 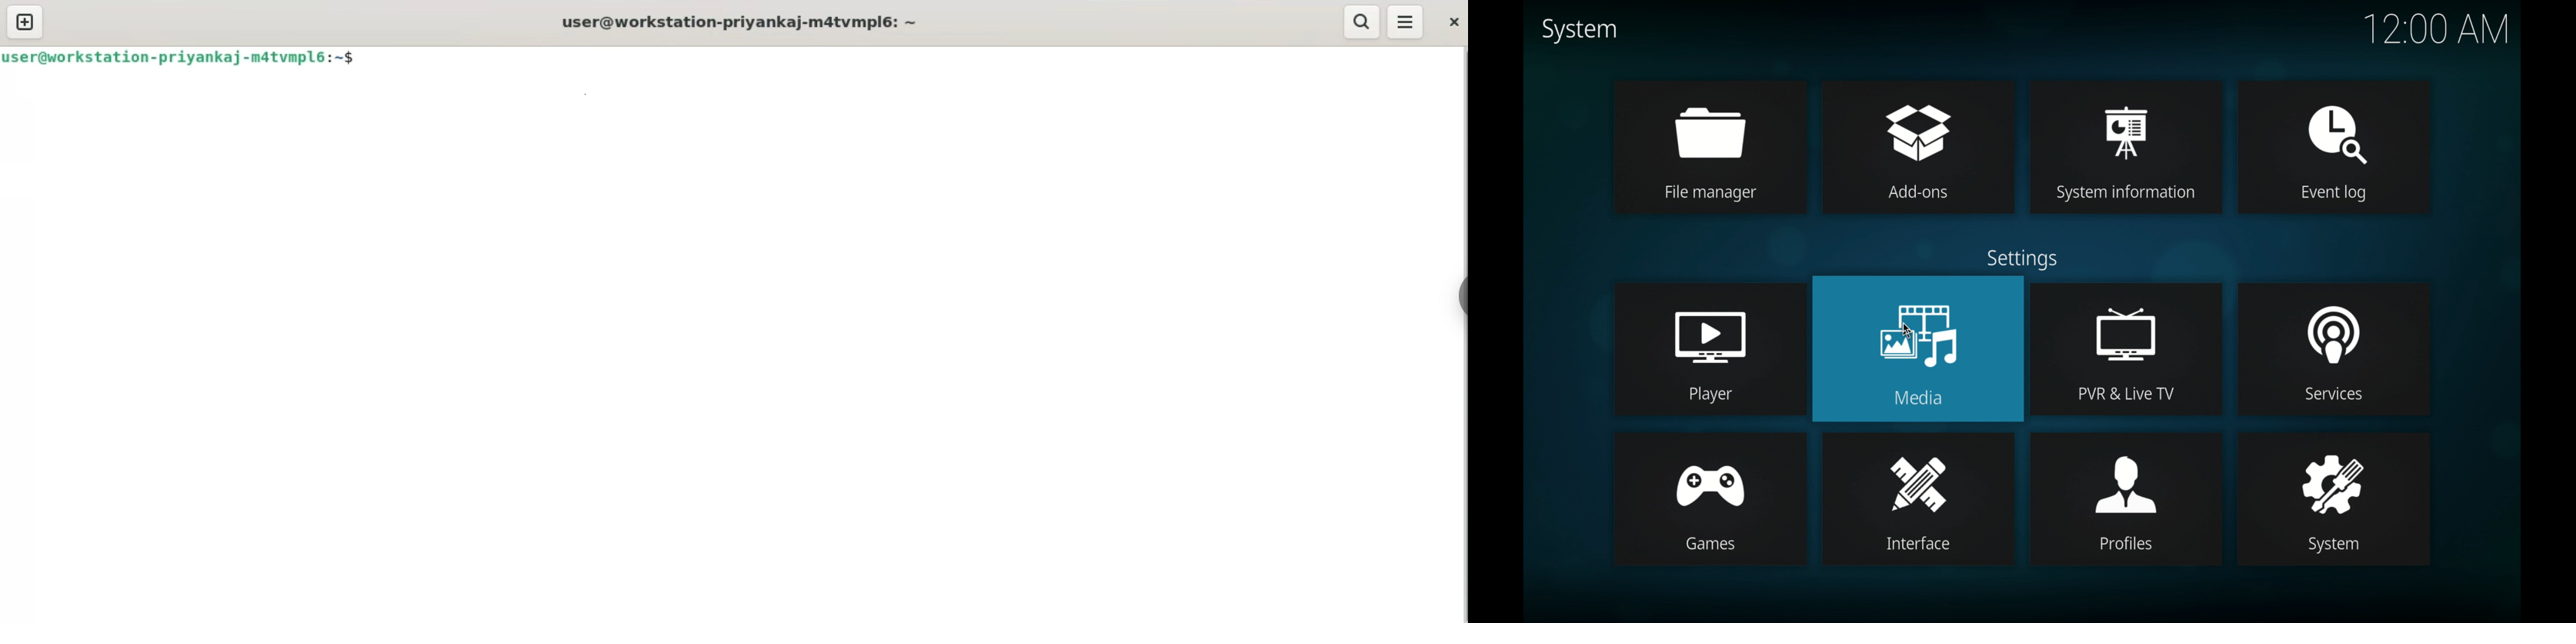 I want to click on pvr and live tv, so click(x=2129, y=349).